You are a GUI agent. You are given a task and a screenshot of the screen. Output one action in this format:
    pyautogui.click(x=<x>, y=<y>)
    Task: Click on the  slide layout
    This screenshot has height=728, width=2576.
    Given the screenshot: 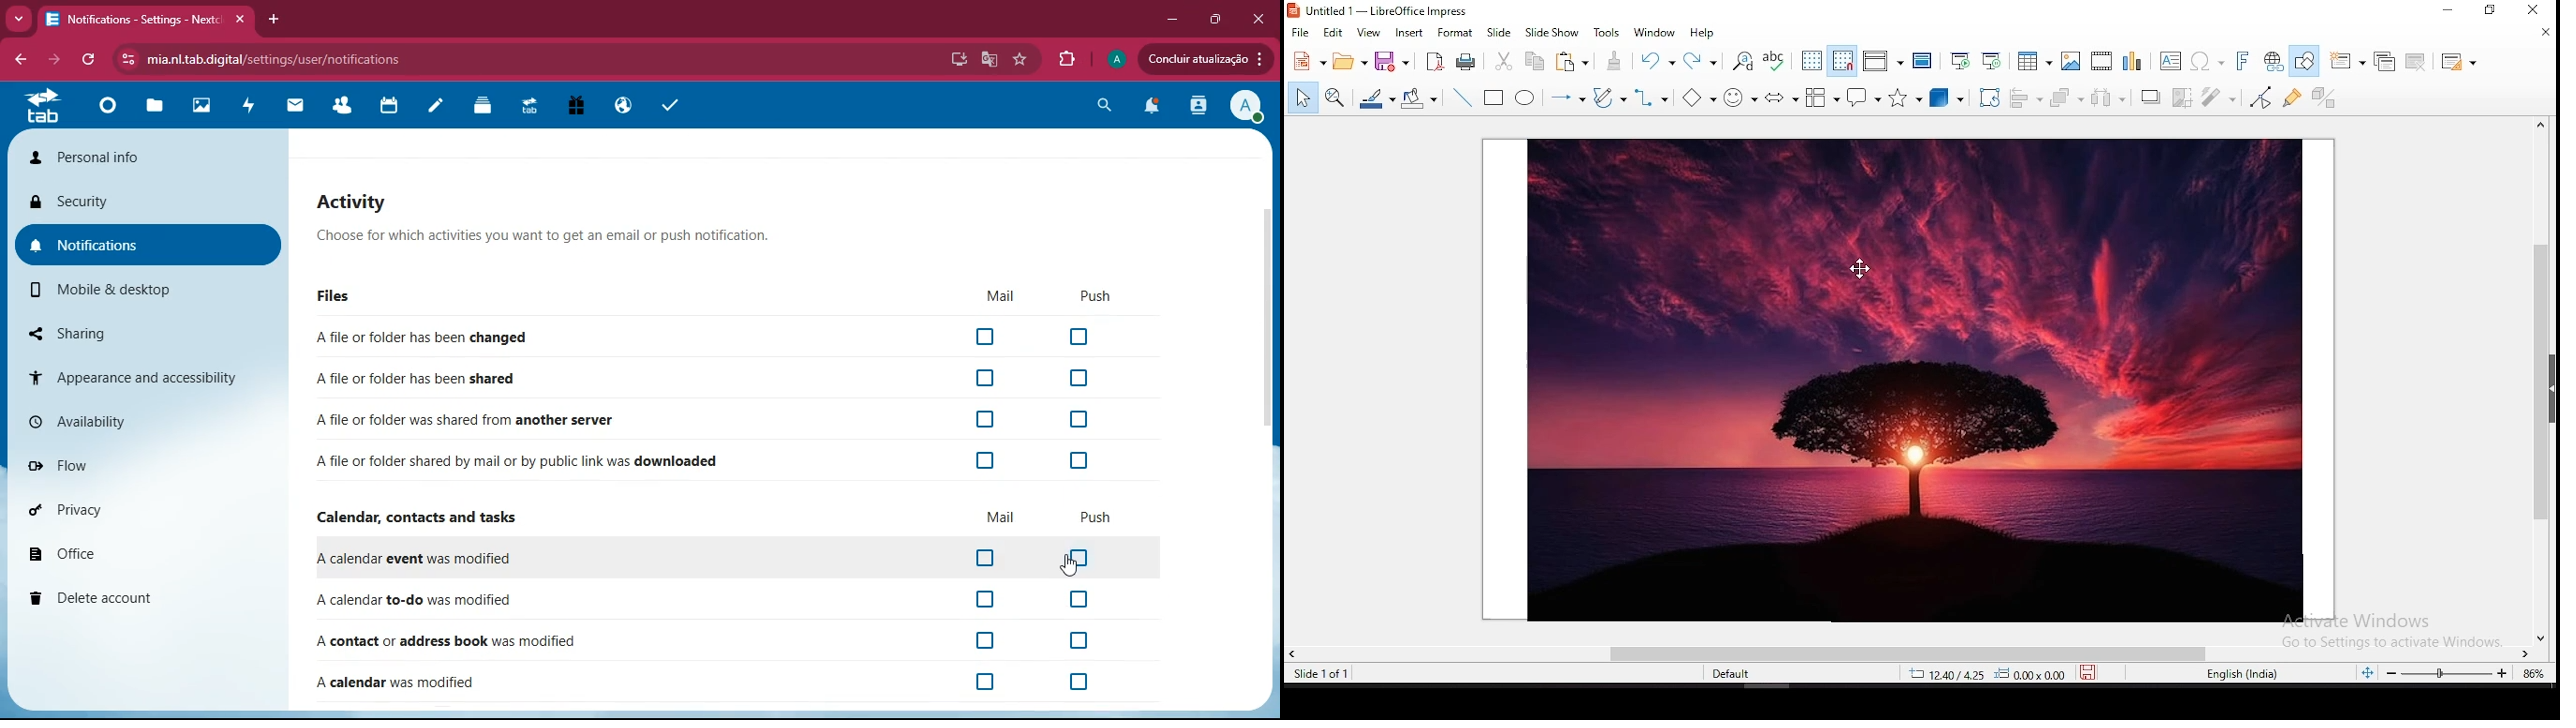 What is the action you would take?
    pyautogui.click(x=2458, y=62)
    